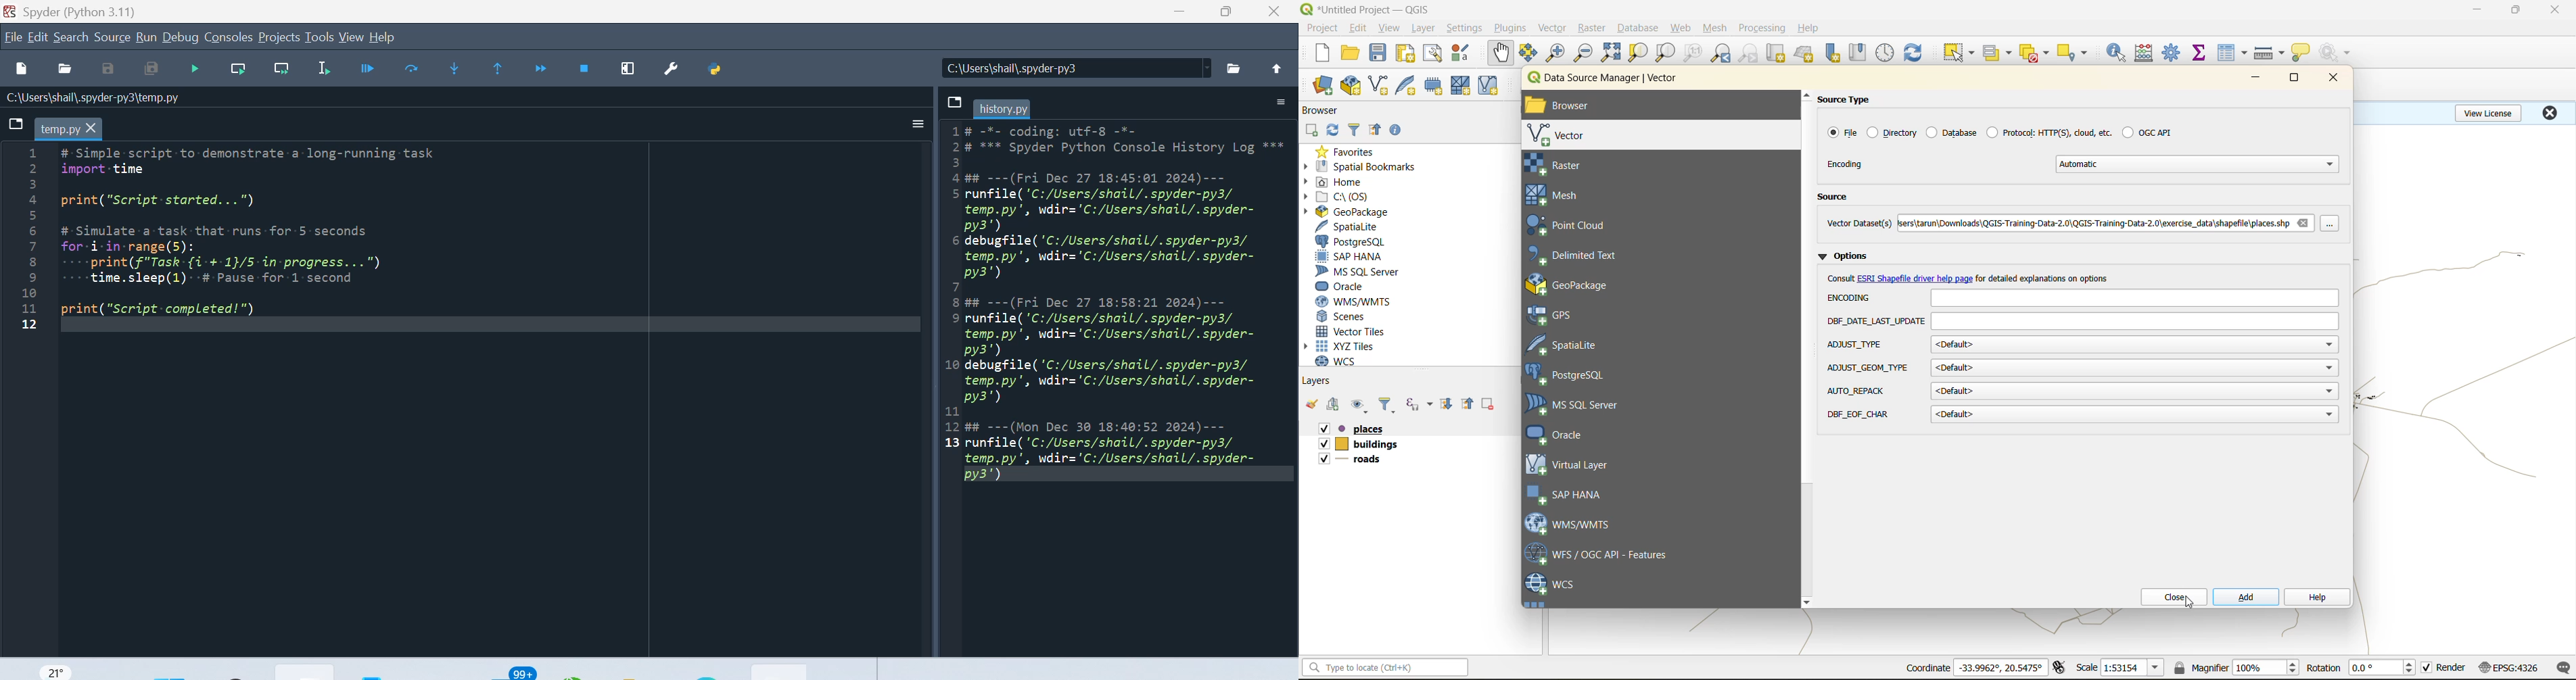  Describe the element at coordinates (1928, 668) in the screenshot. I see `coordinates` at that location.